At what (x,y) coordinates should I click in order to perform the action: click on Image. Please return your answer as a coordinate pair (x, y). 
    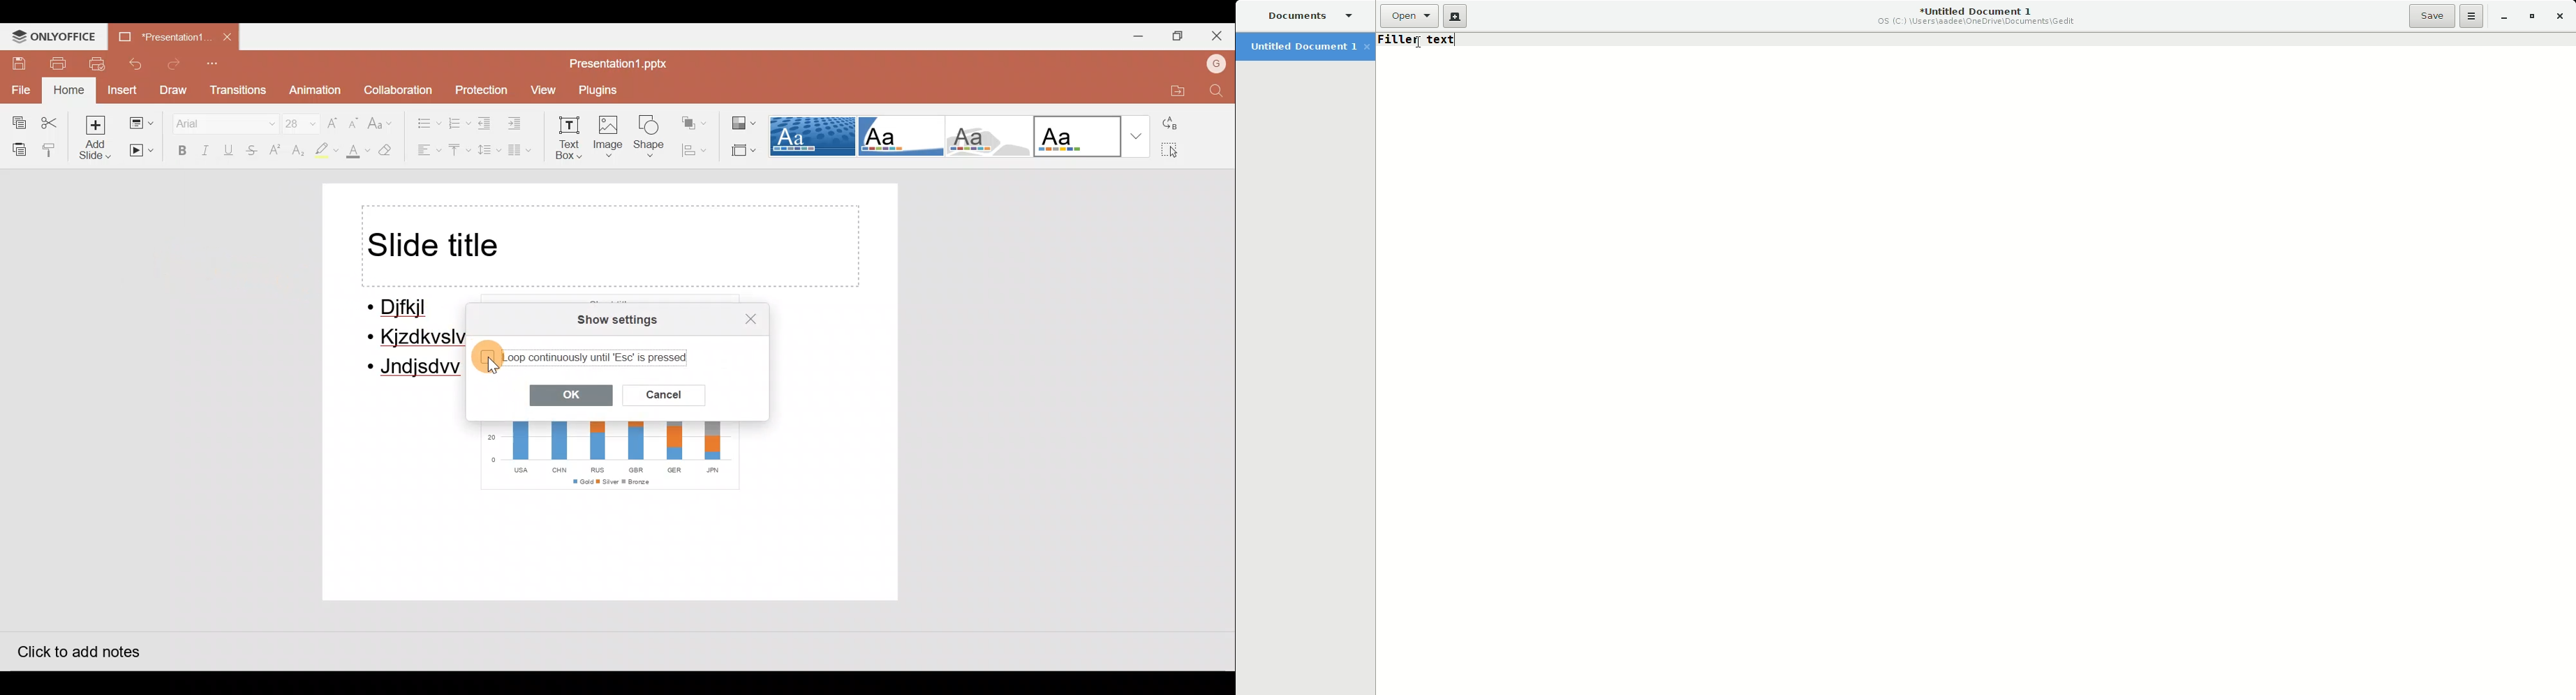
    Looking at the image, I should click on (611, 138).